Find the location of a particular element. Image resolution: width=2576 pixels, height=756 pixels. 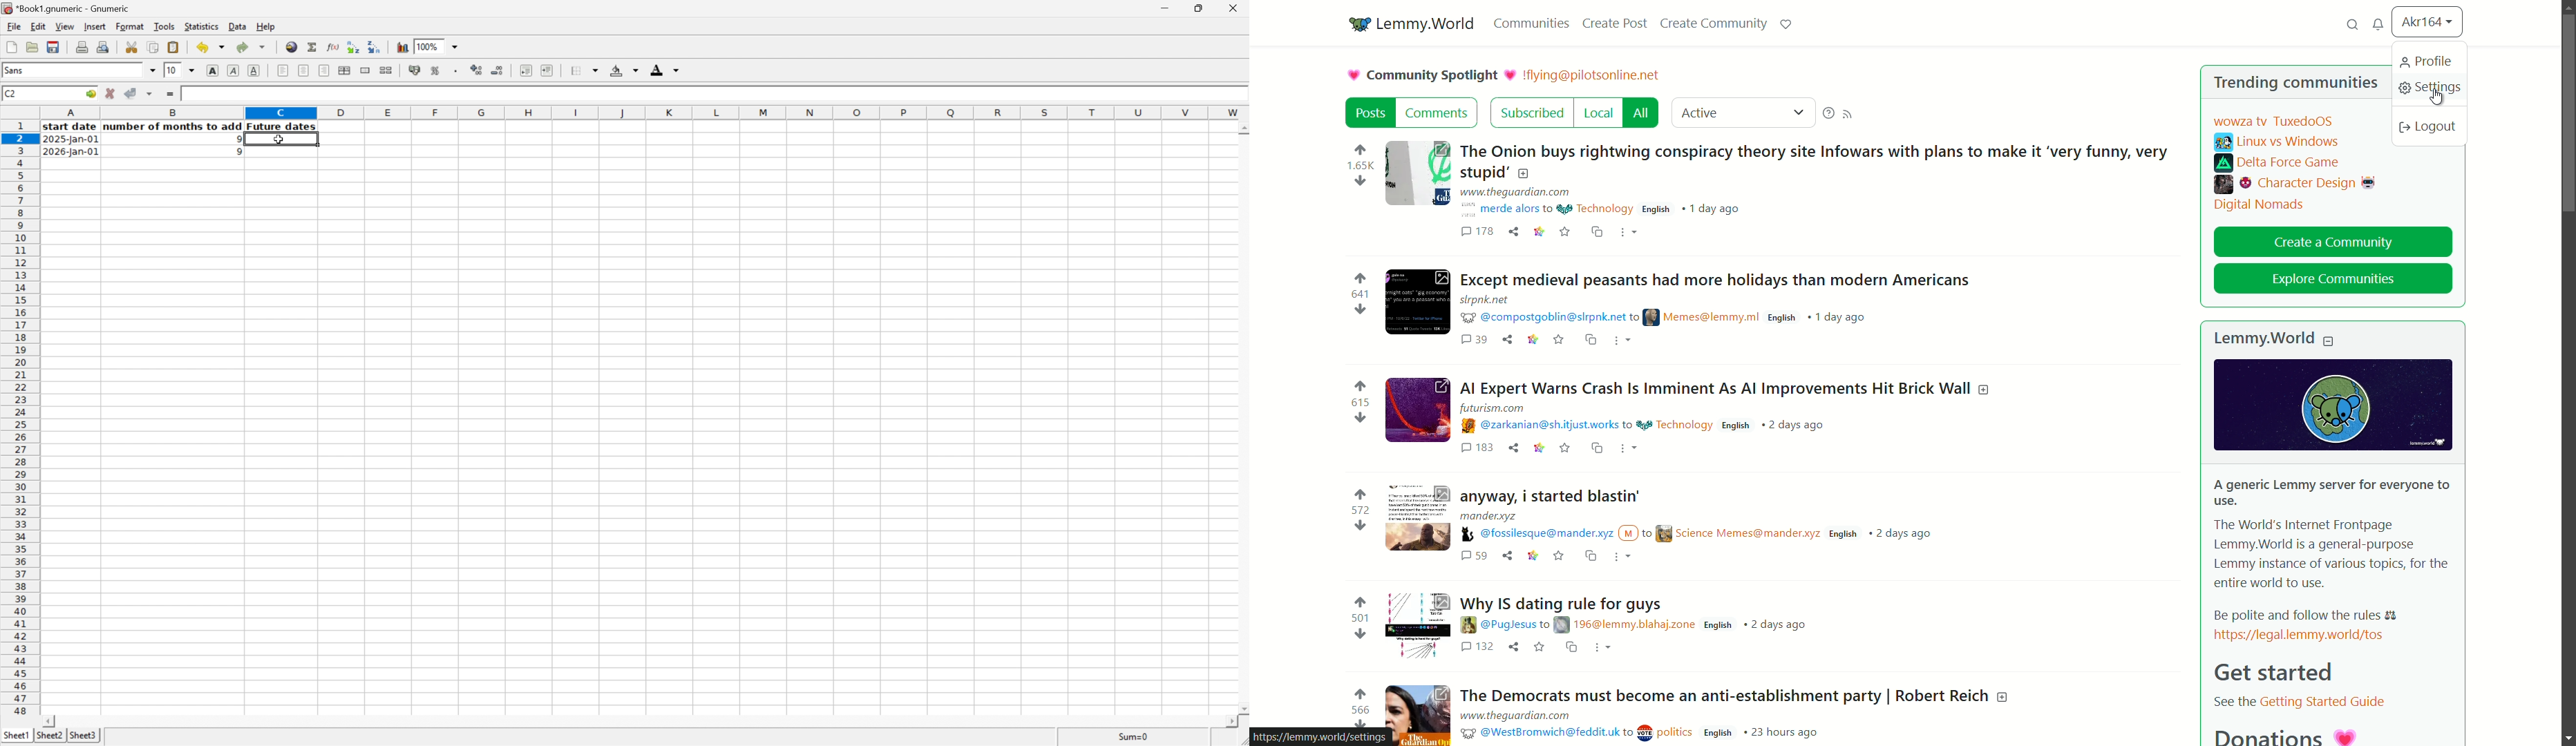

downvote is located at coordinates (1361, 182).